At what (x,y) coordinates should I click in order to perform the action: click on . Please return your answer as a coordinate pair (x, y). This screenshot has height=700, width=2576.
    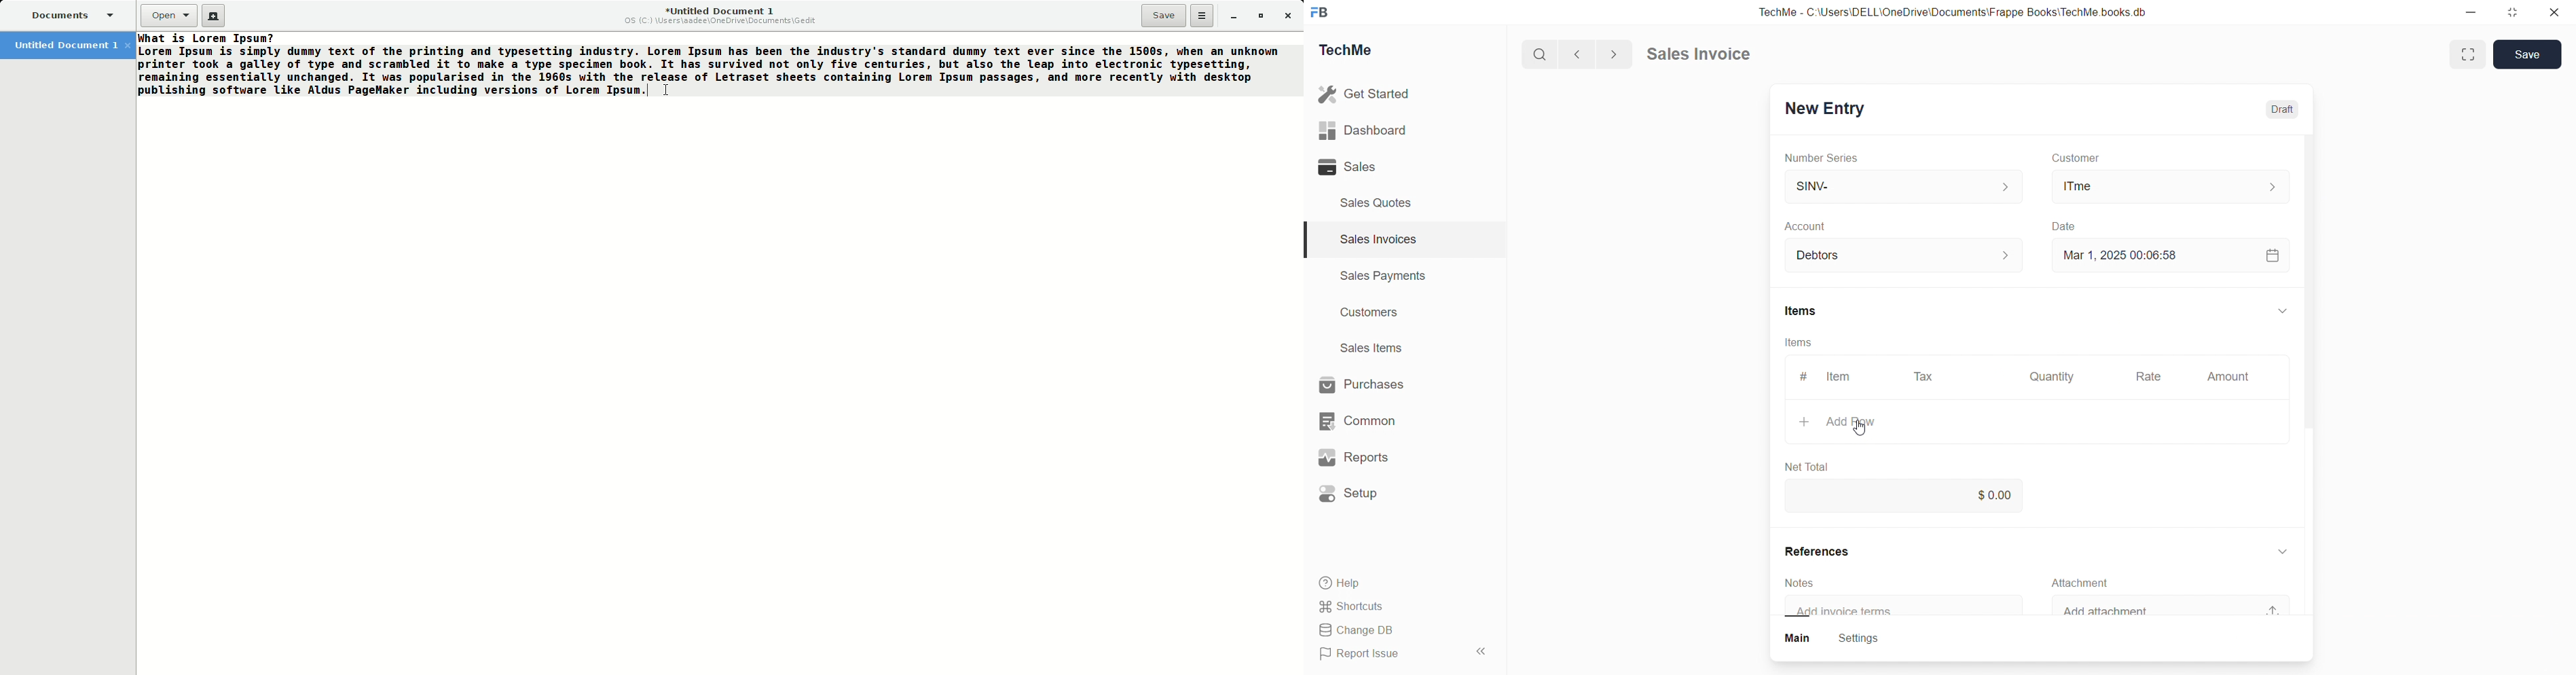
    Looking at the image, I should click on (1798, 639).